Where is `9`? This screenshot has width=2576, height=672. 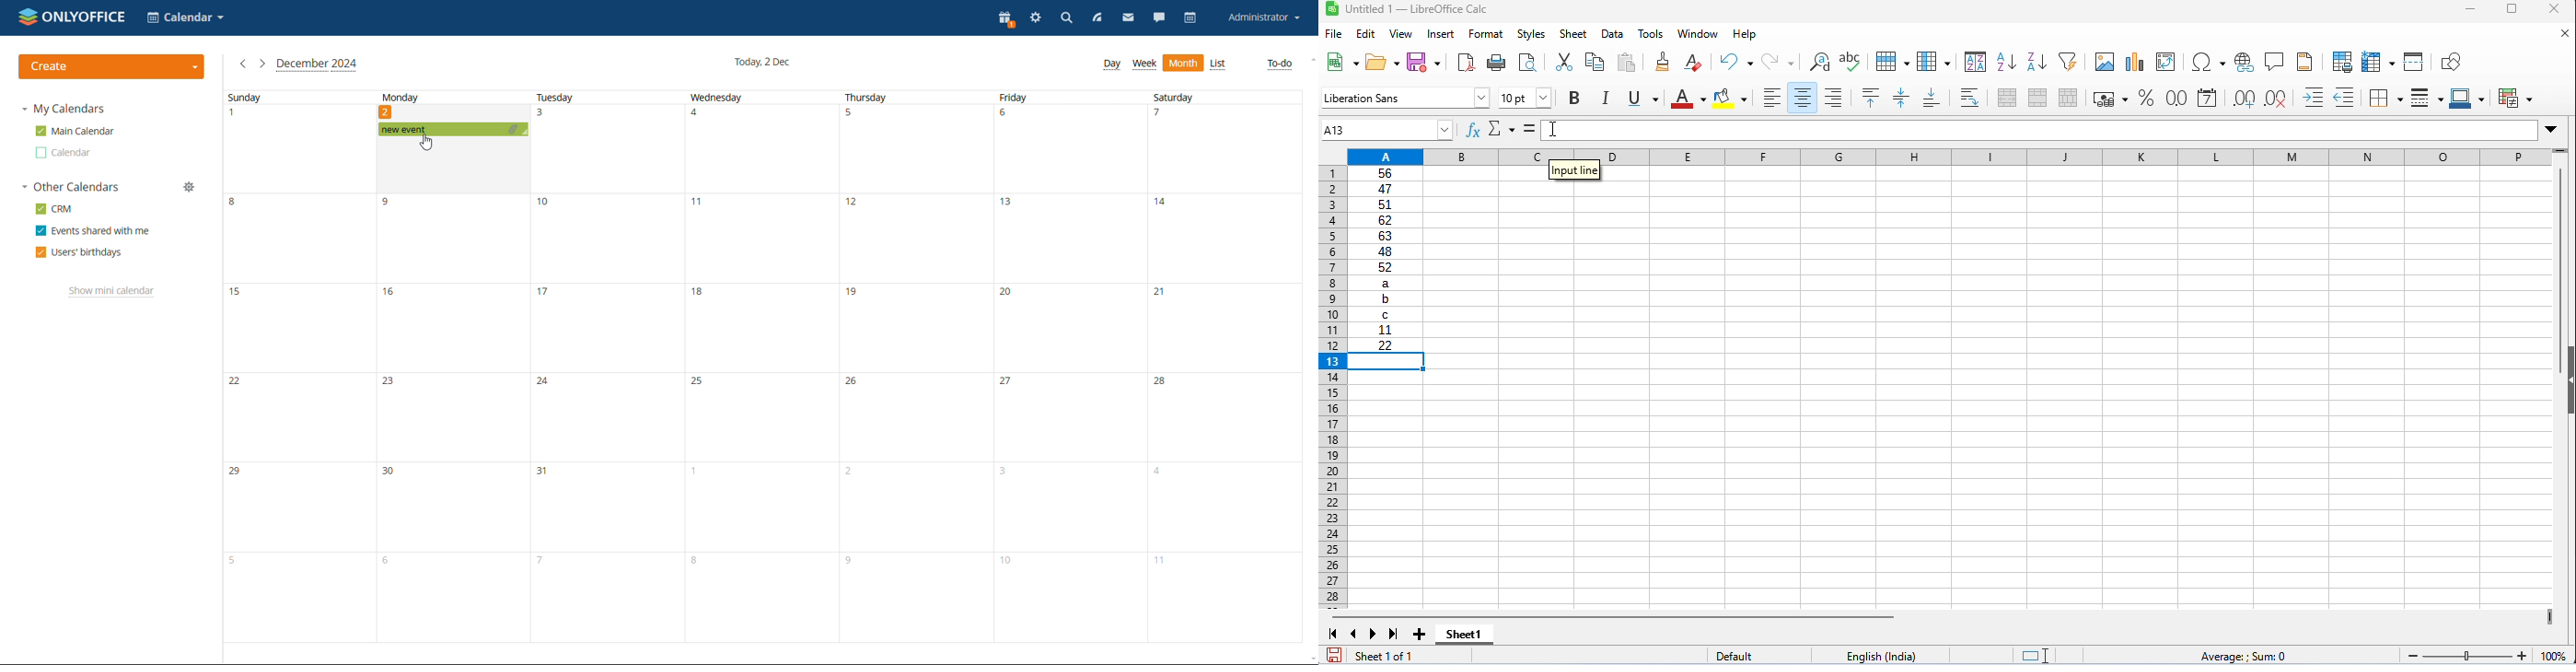
9 is located at coordinates (392, 203).